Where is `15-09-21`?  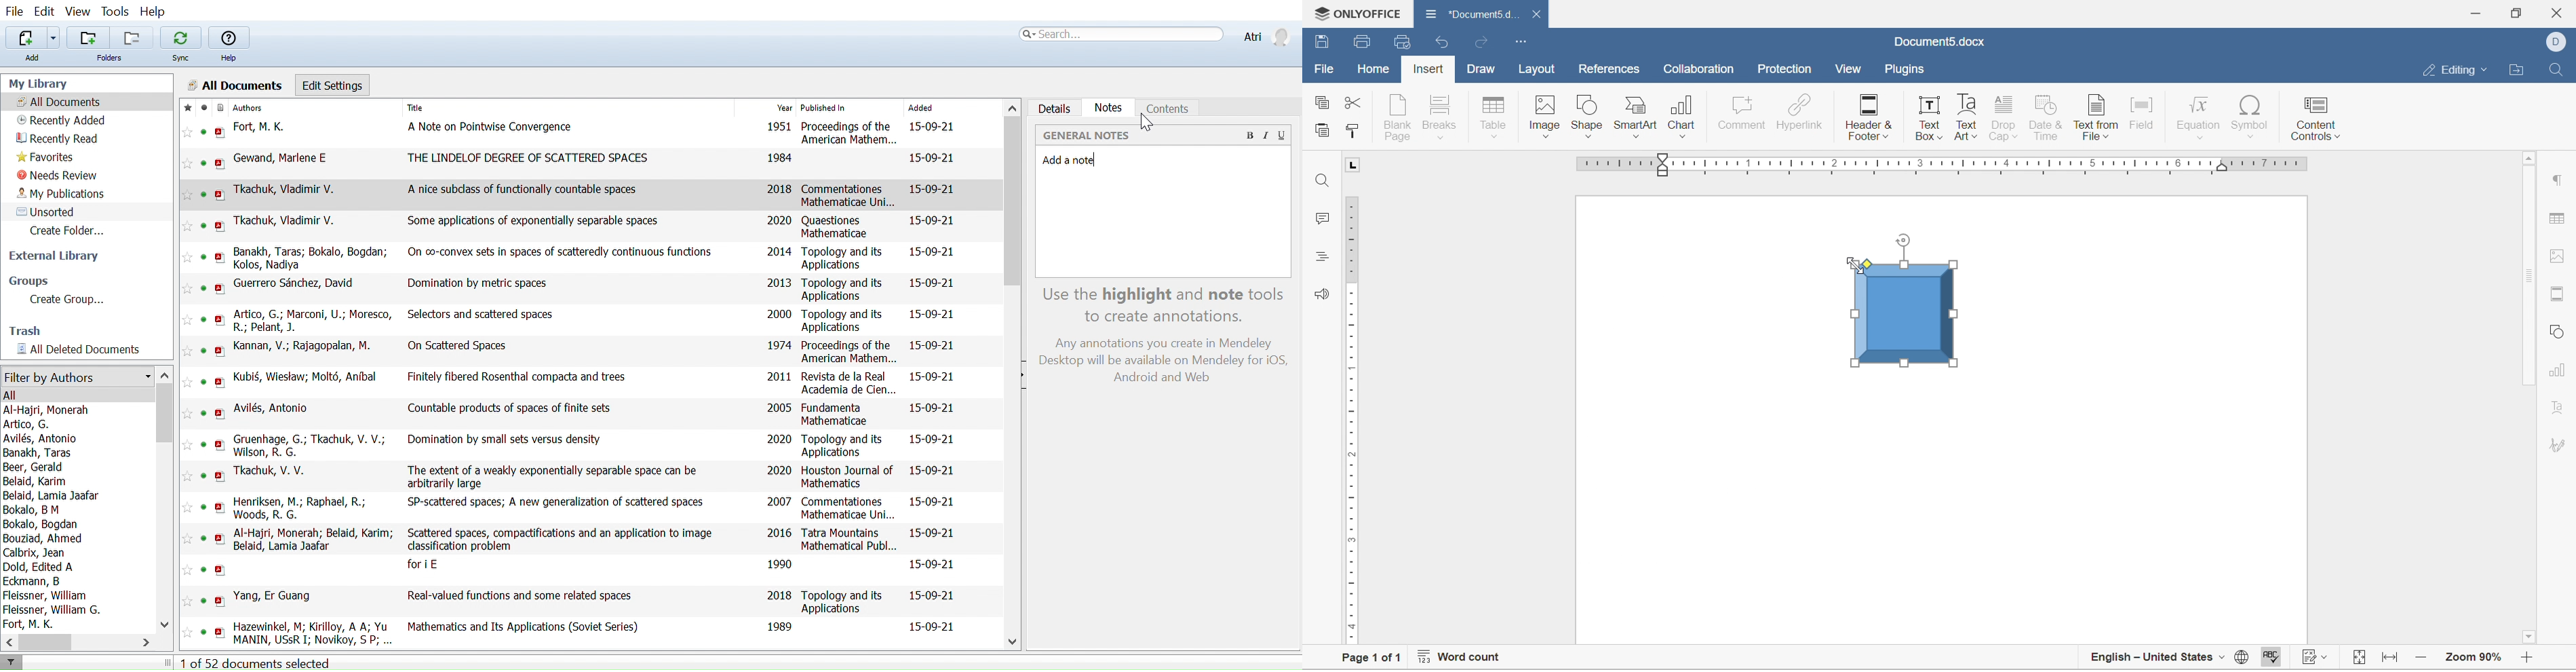 15-09-21 is located at coordinates (935, 220).